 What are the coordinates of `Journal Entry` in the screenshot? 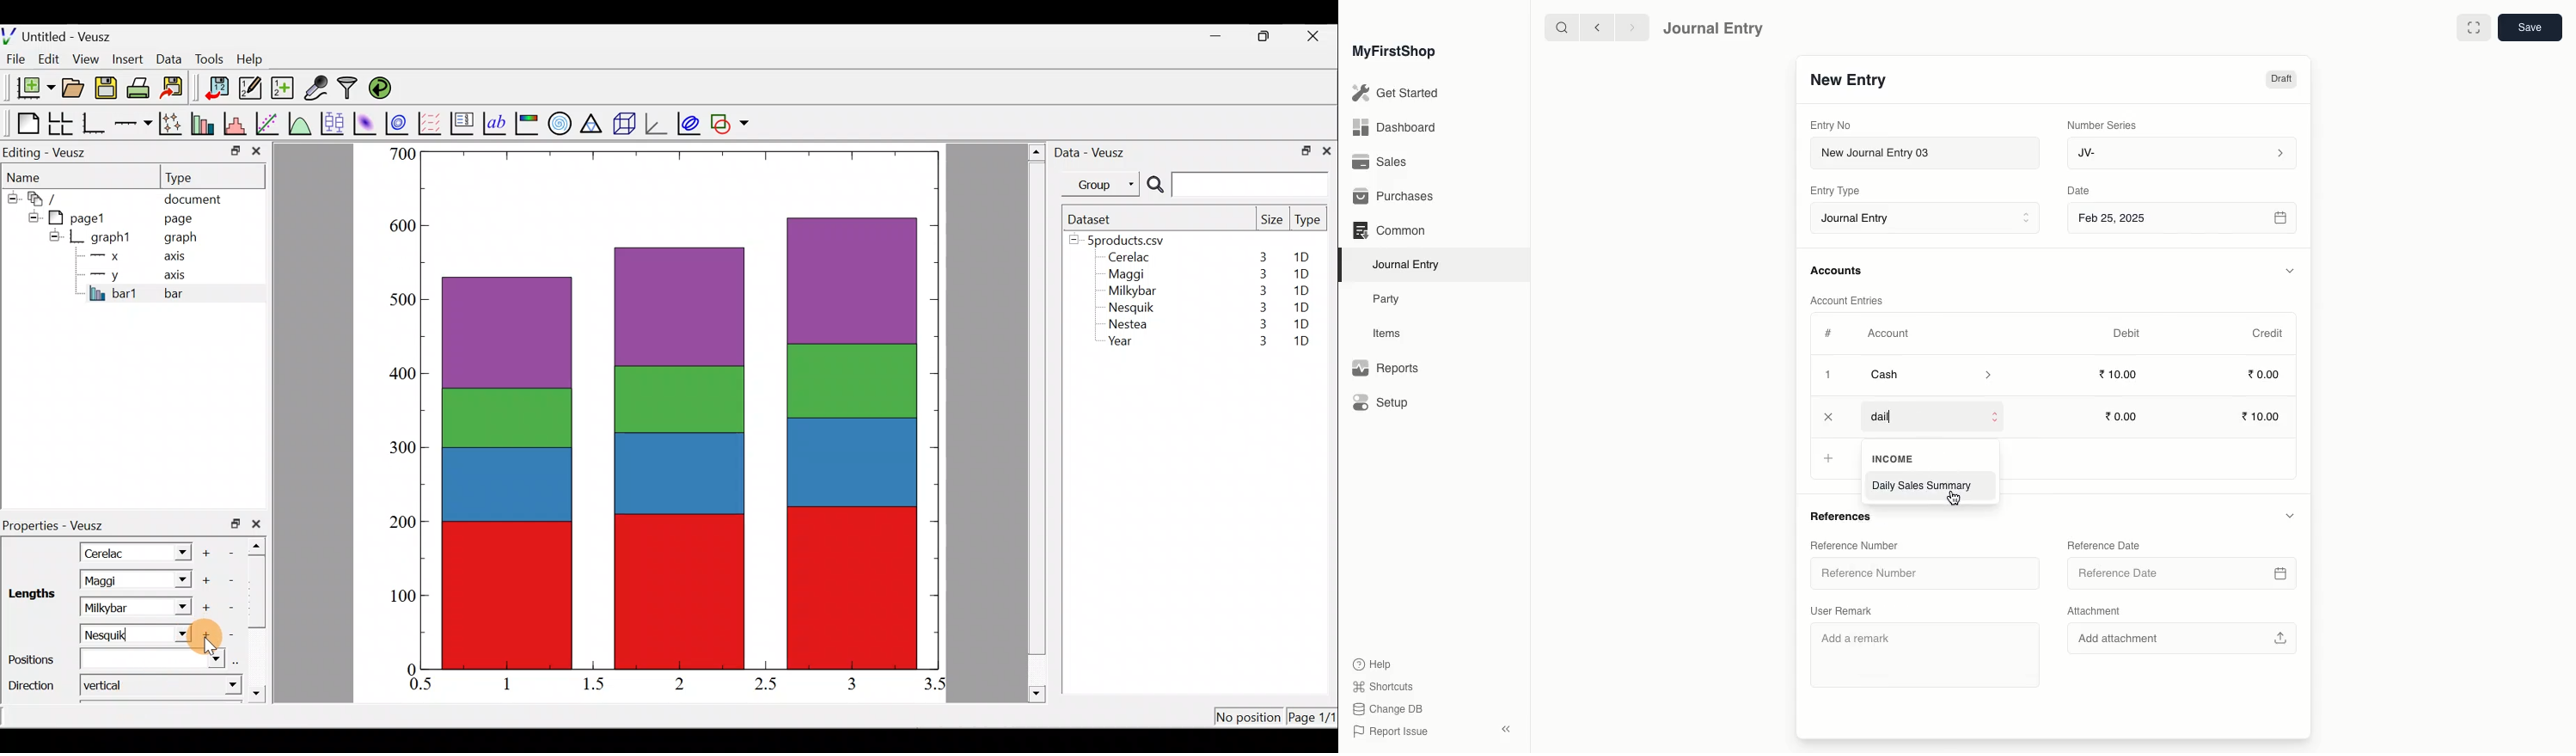 It's located at (1930, 219).